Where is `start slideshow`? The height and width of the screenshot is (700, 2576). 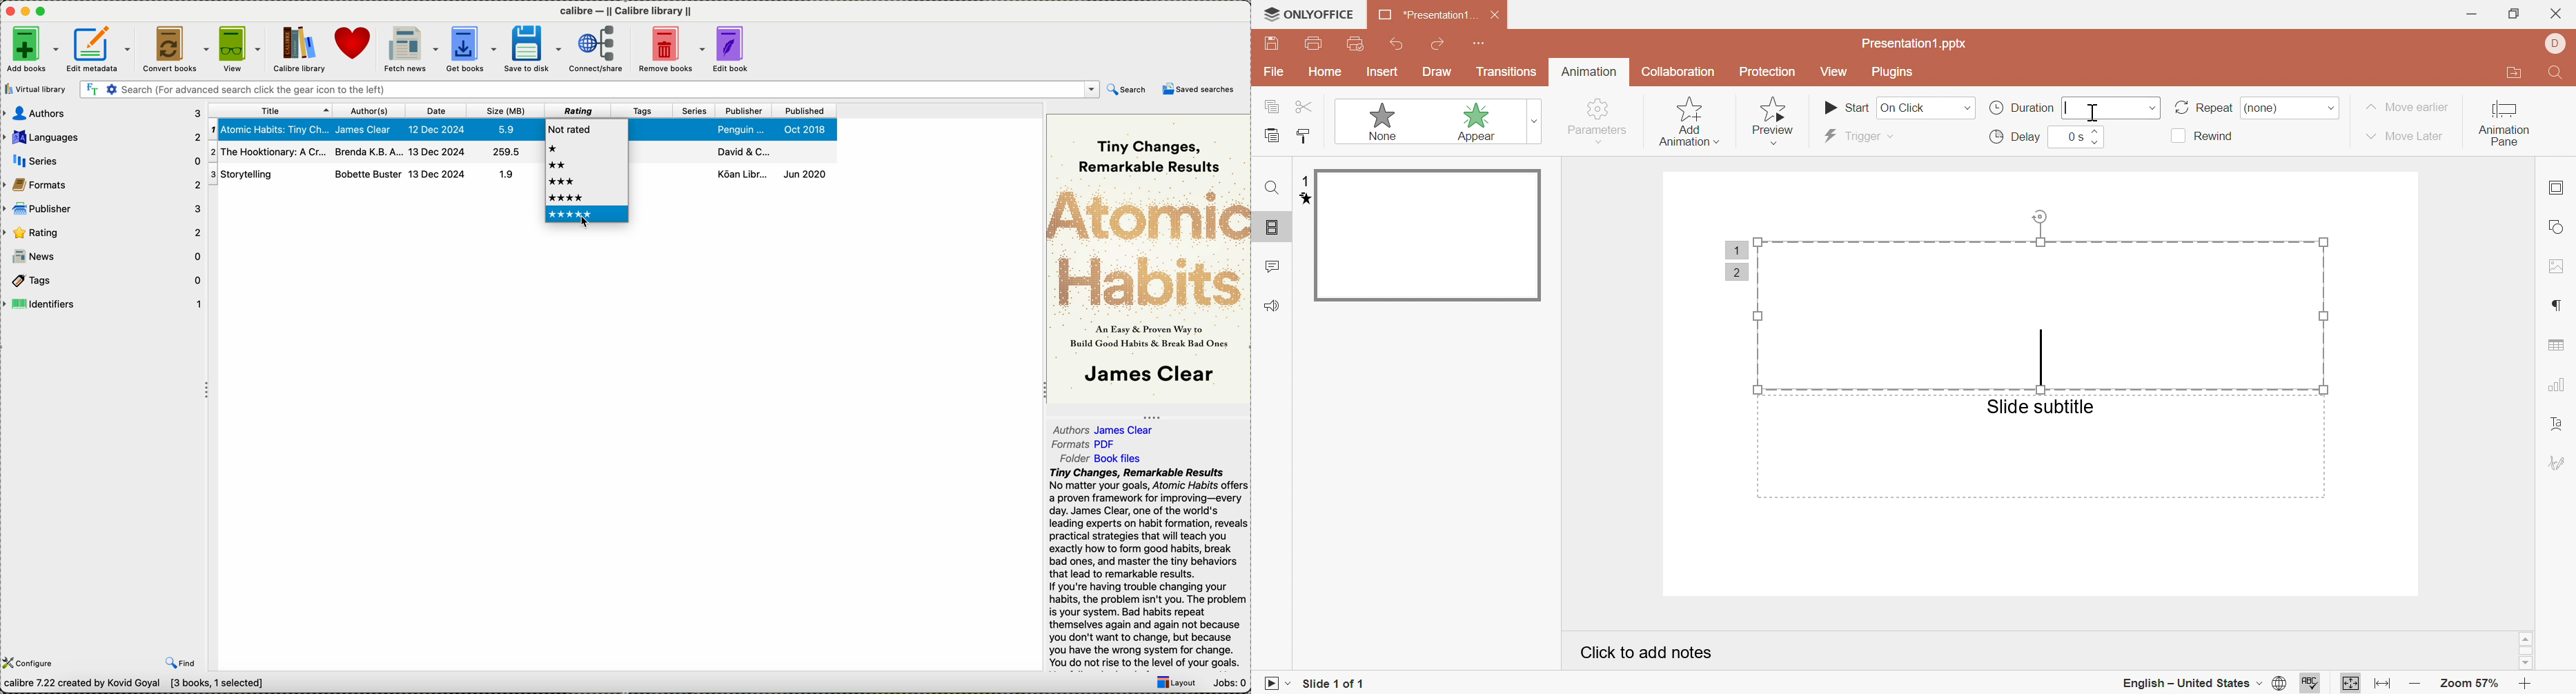
start slideshow is located at coordinates (1272, 686).